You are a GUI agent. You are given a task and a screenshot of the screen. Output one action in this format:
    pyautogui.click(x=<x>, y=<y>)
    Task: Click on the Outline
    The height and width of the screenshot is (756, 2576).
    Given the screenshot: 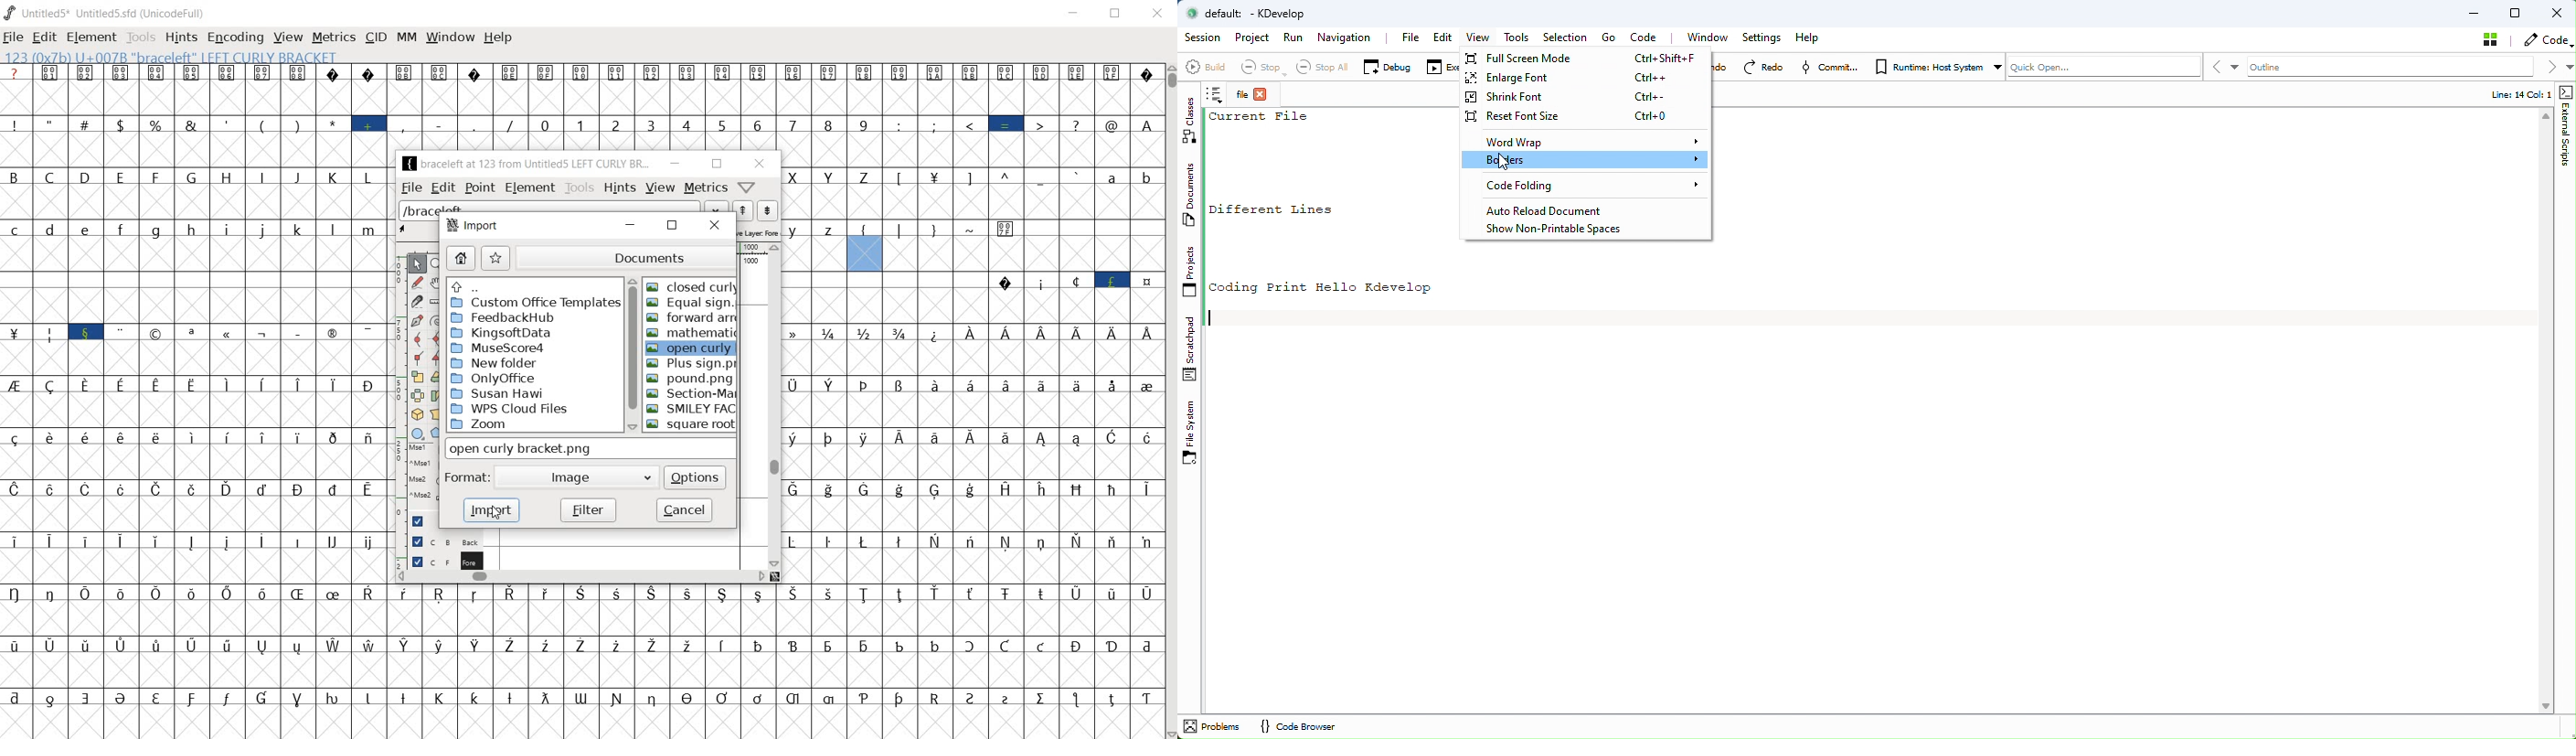 What is the action you would take?
    pyautogui.click(x=2391, y=67)
    